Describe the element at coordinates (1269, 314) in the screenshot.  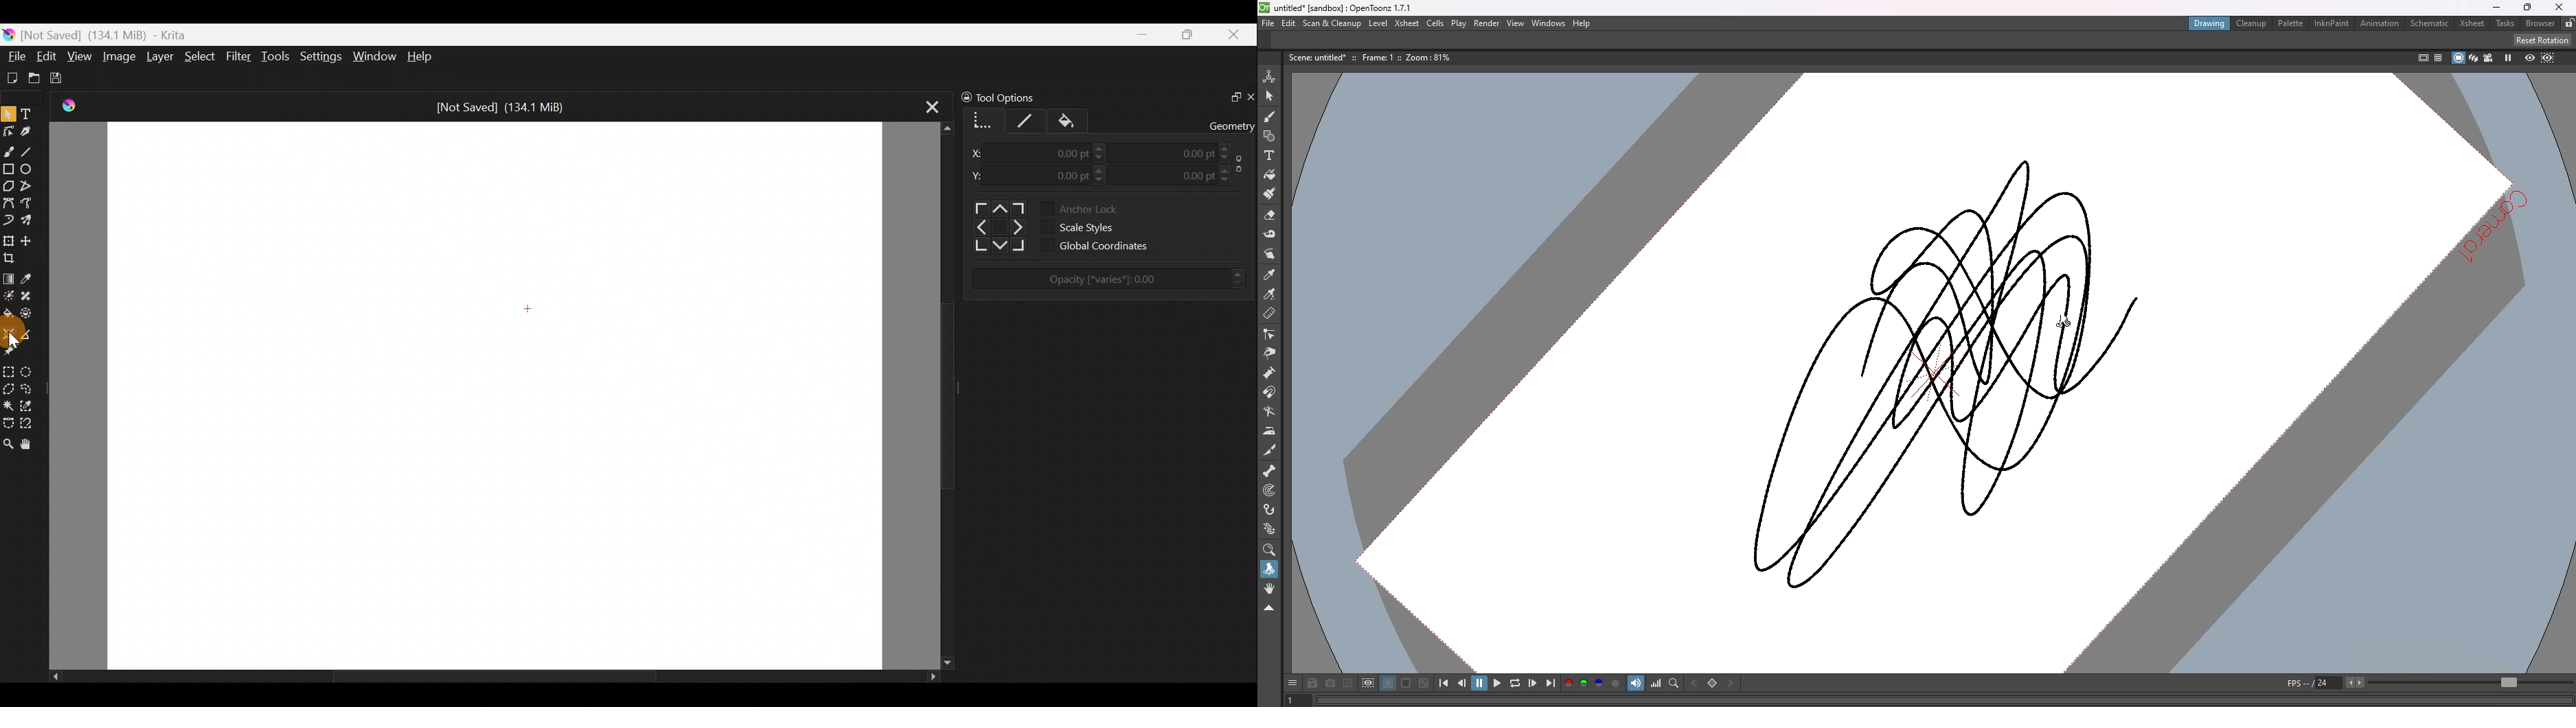
I see `ruler` at that location.